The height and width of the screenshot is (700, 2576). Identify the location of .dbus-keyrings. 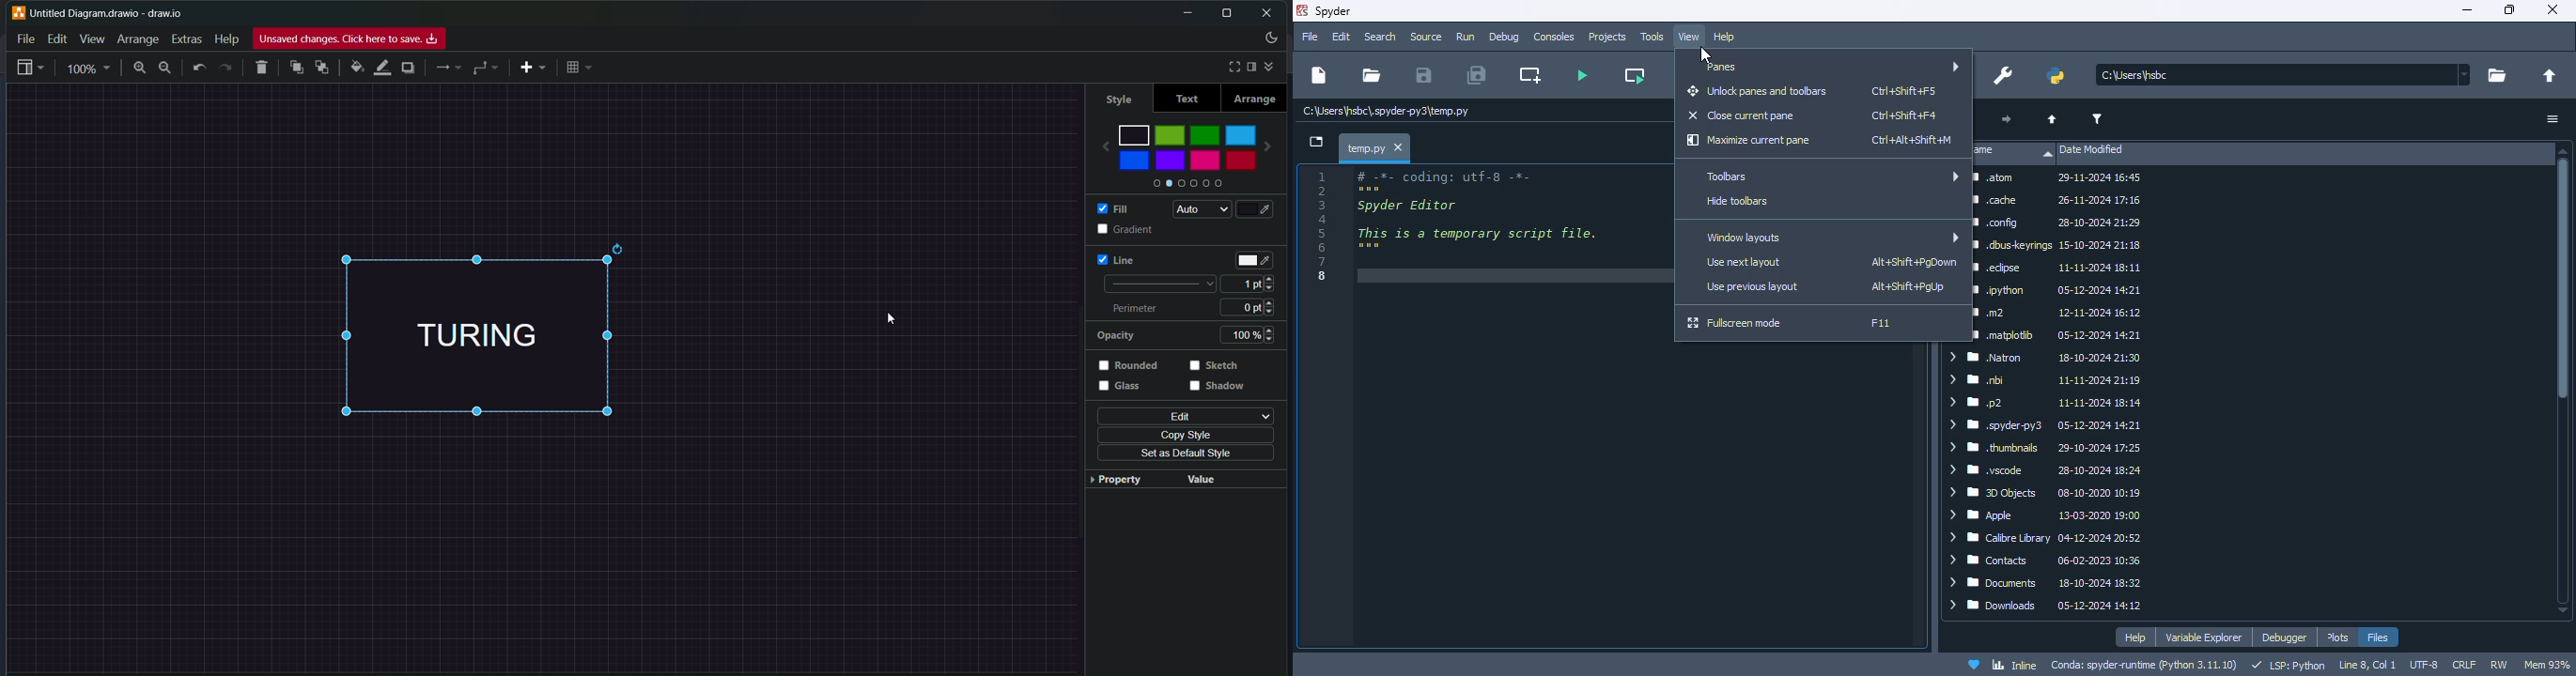
(2057, 245).